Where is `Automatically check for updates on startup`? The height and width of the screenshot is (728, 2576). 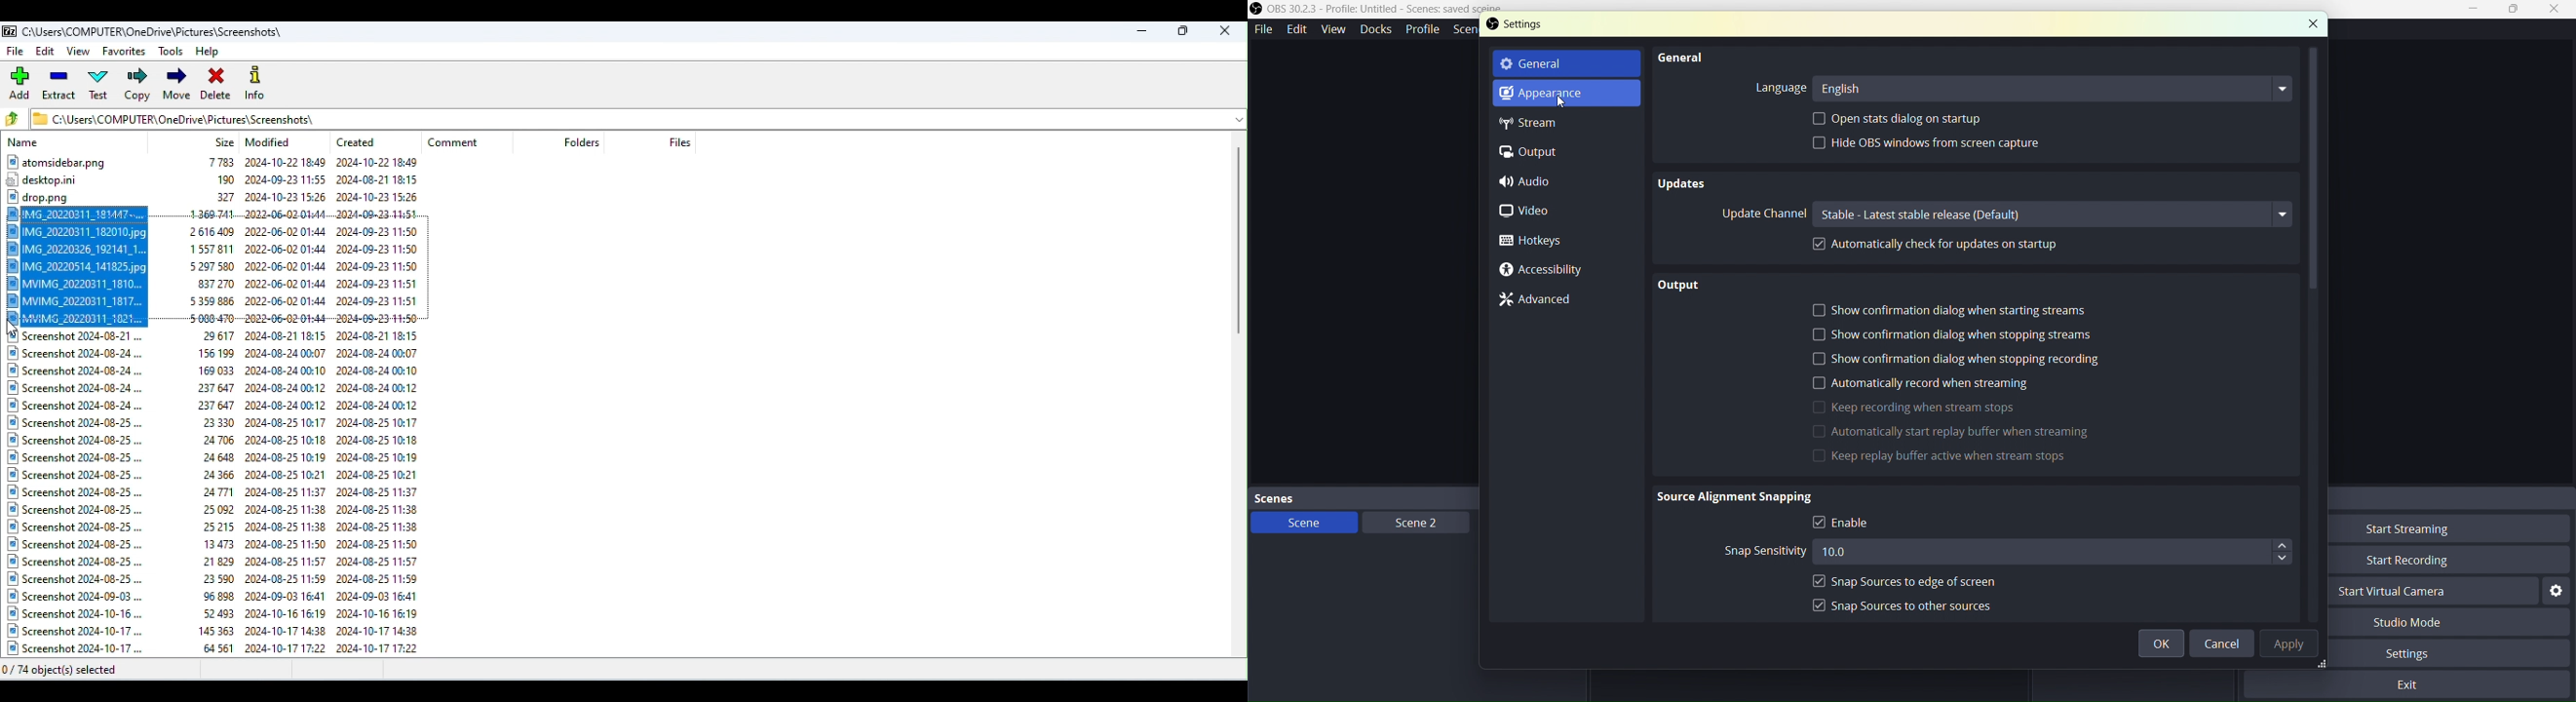
Automatically check for updates on startup is located at coordinates (1954, 243).